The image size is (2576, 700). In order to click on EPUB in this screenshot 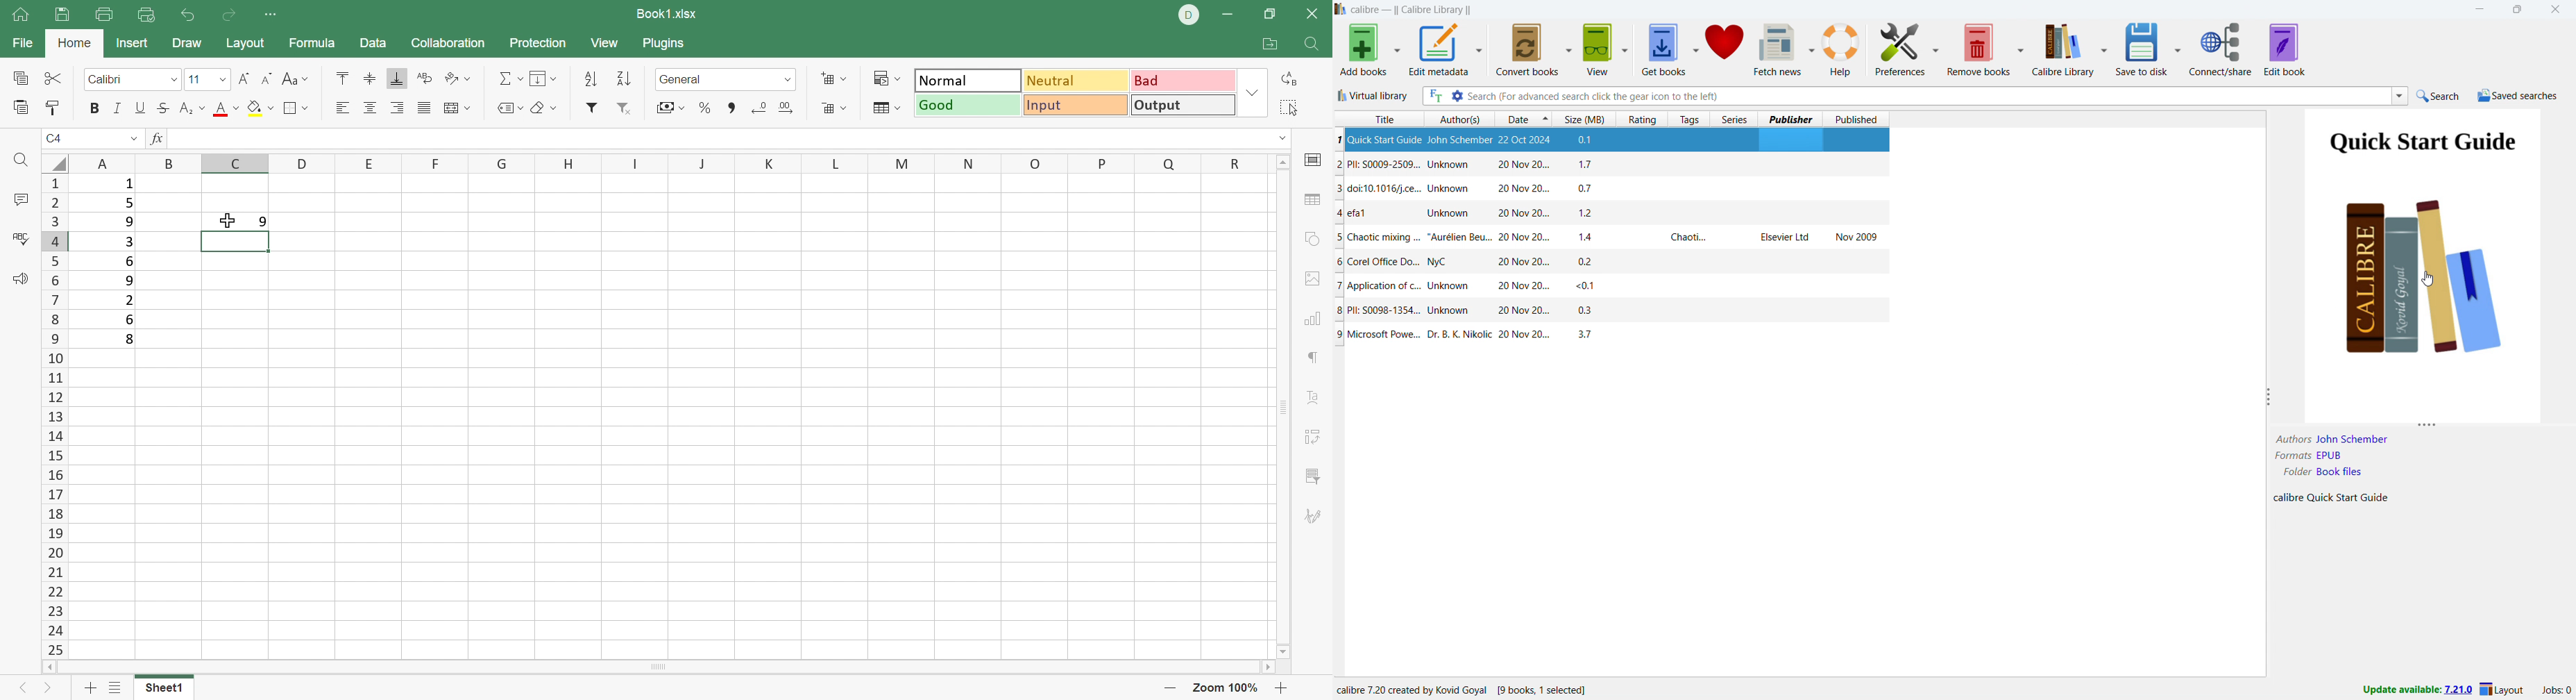, I will do `click(2331, 455)`.